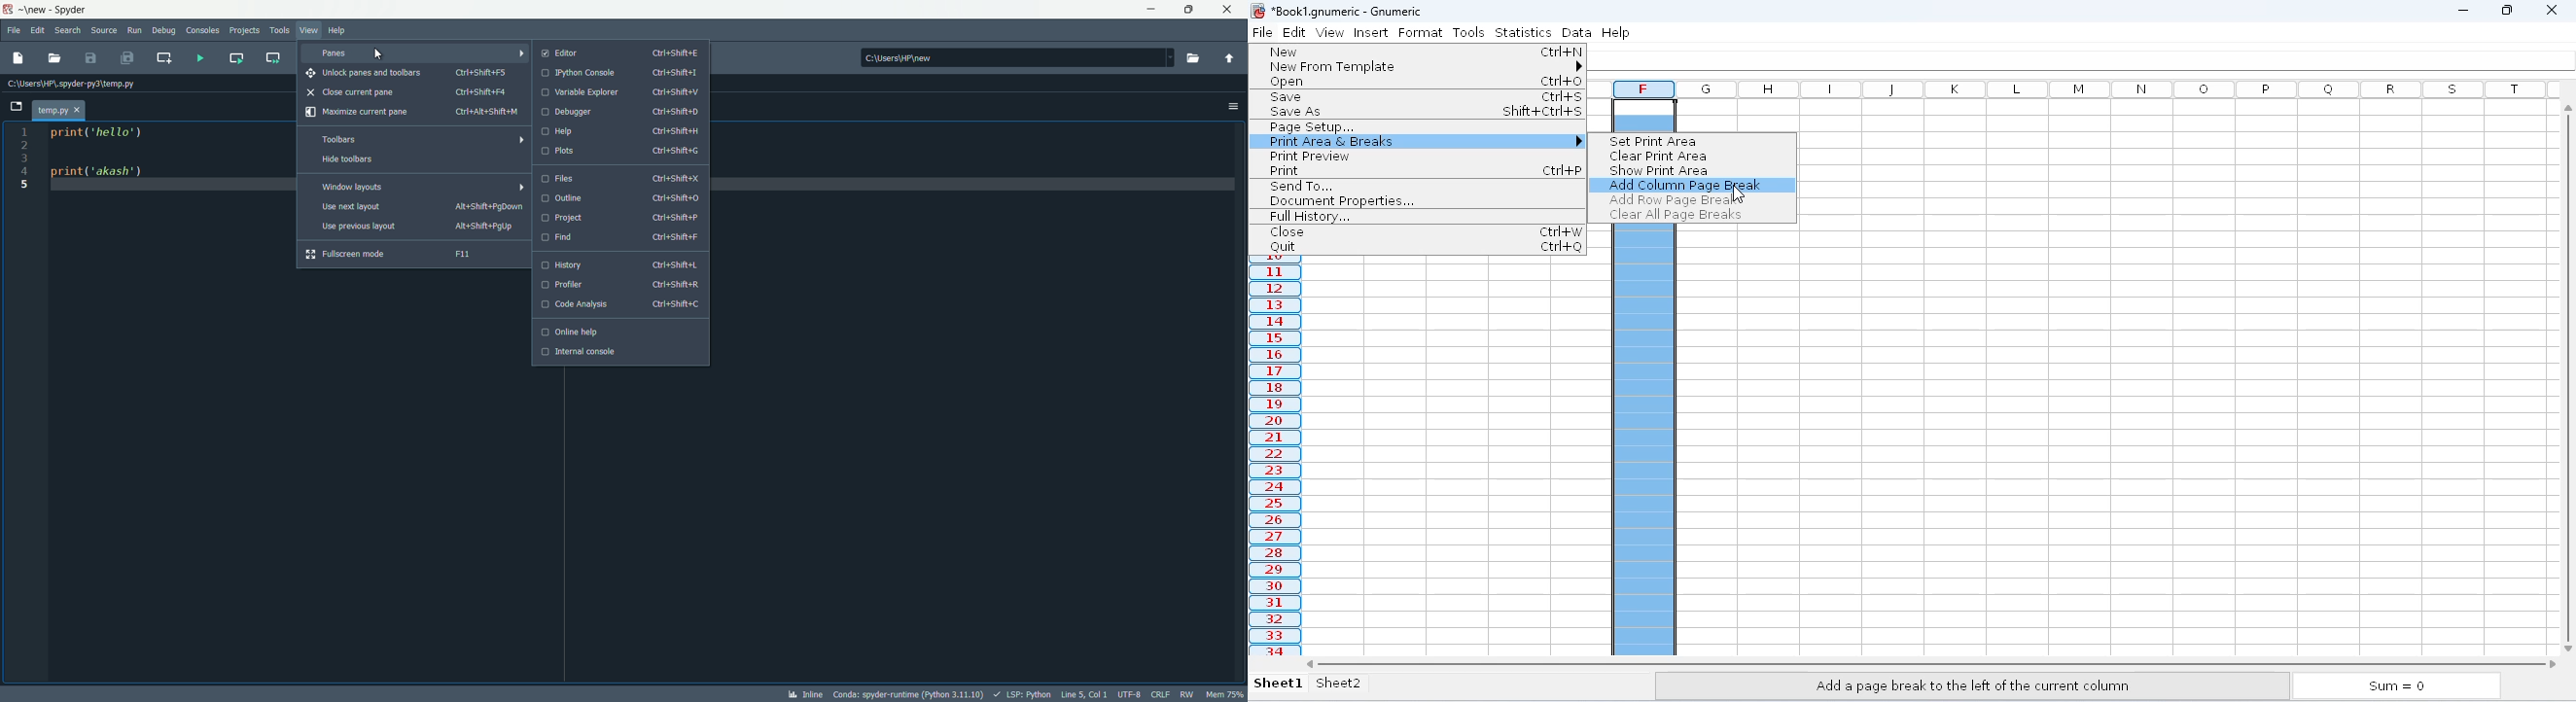 The width and height of the screenshot is (2576, 728). Describe the element at coordinates (60, 110) in the screenshot. I see `current file tab` at that location.